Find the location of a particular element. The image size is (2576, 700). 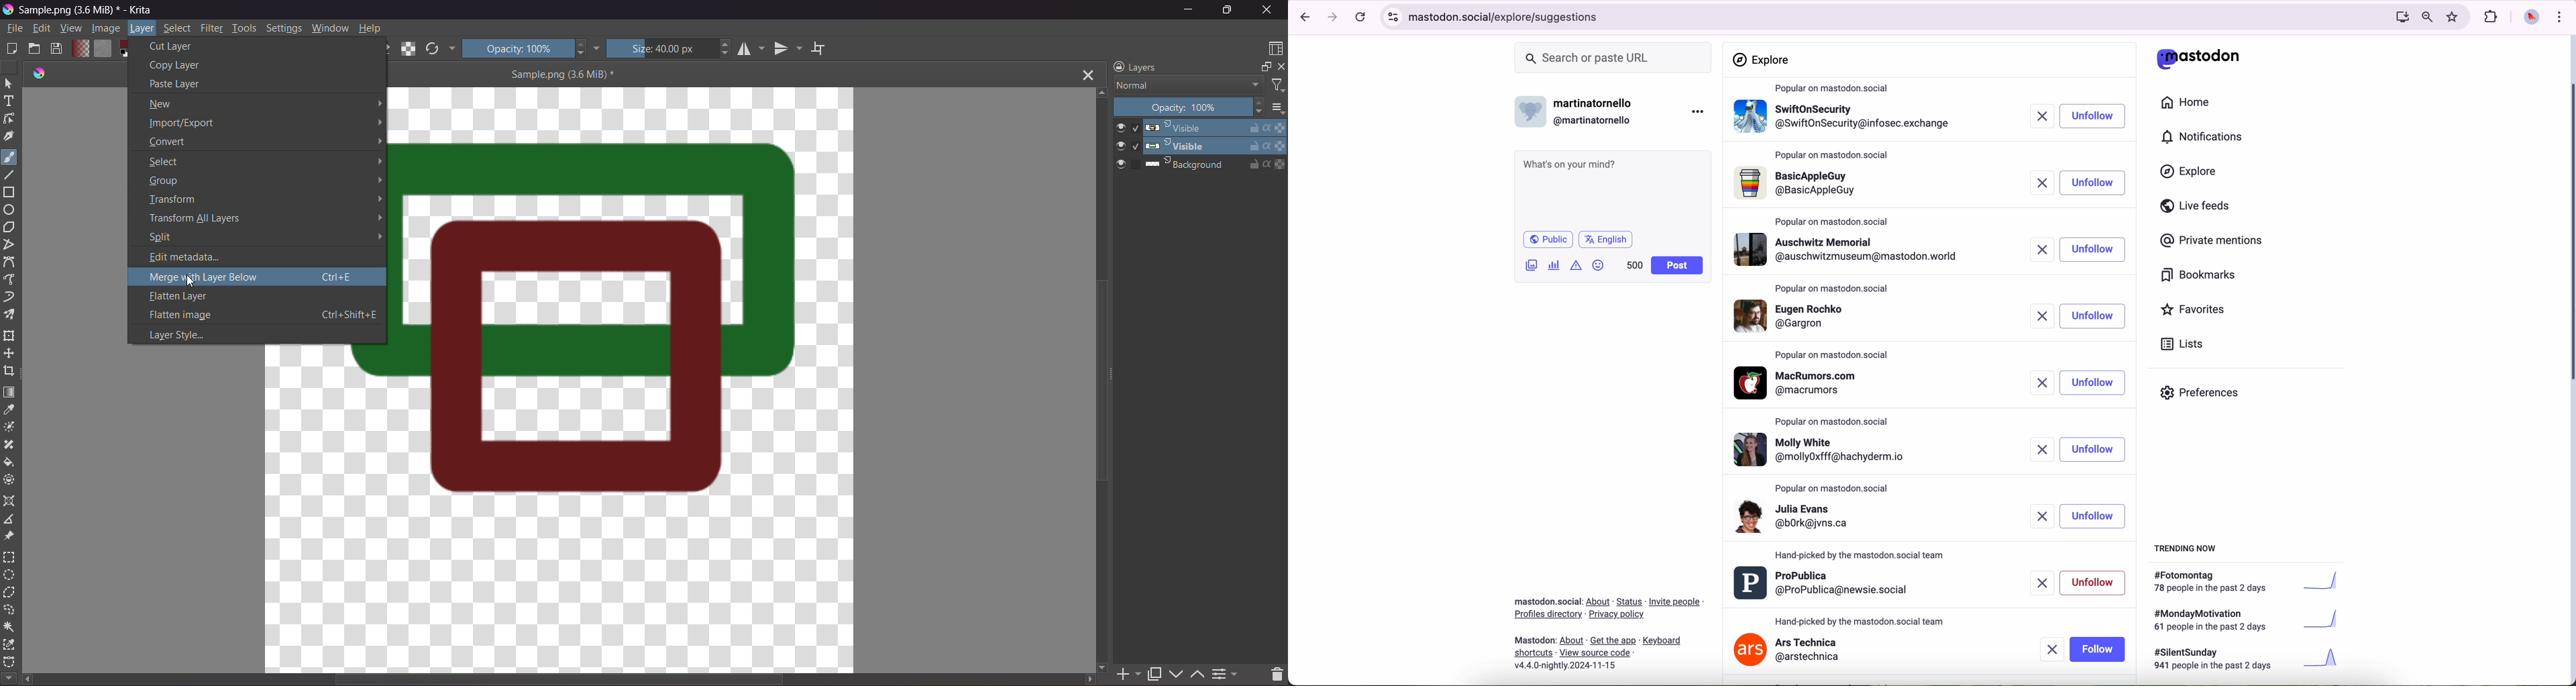

remove is located at coordinates (2050, 650).